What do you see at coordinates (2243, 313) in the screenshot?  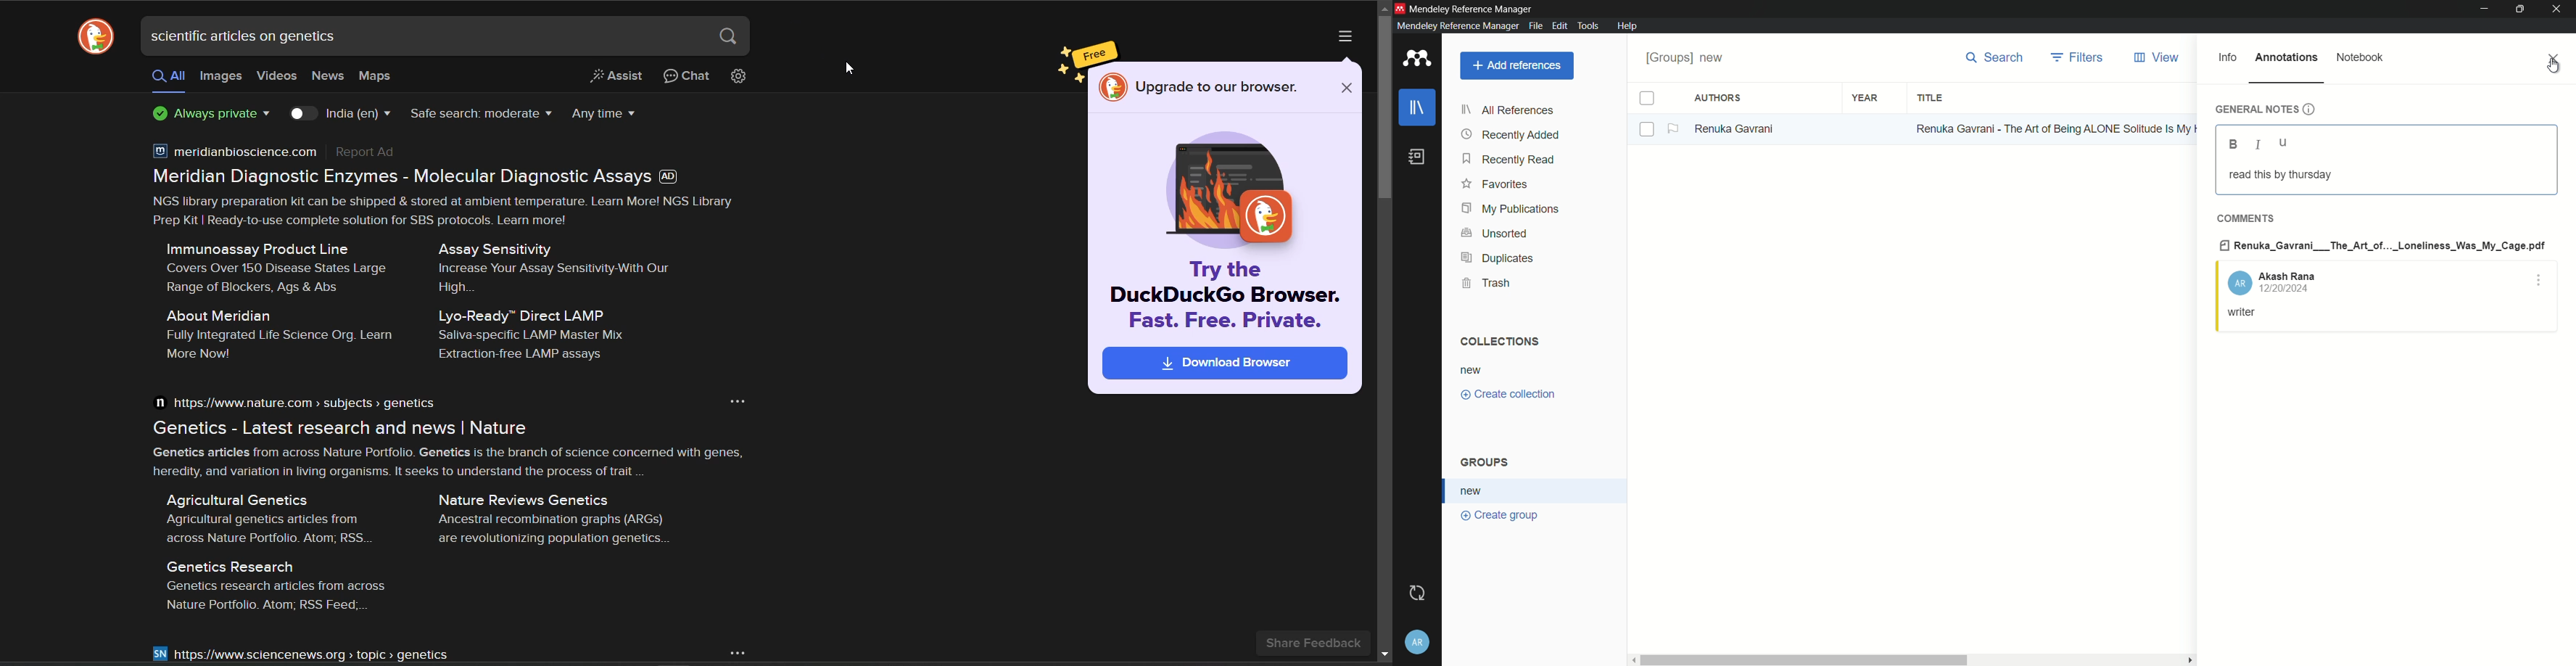 I see `note` at bounding box center [2243, 313].